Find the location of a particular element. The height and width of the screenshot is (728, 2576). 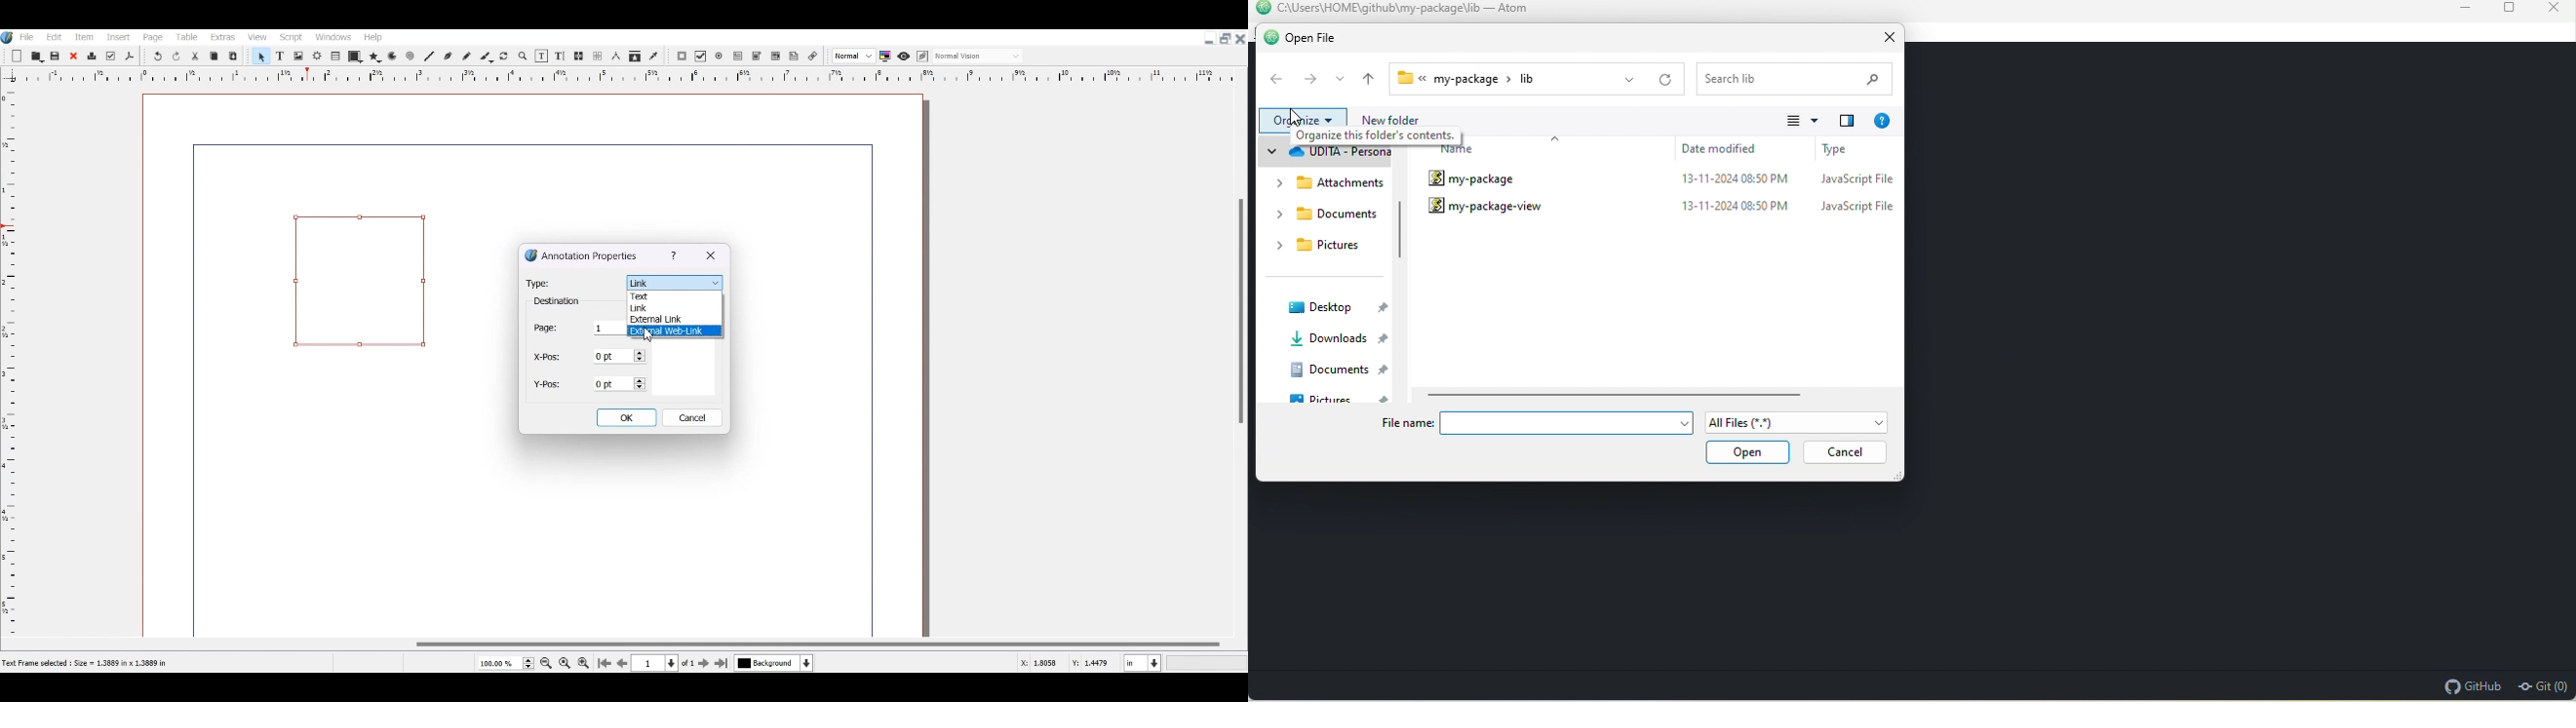

Spiral is located at coordinates (410, 57).